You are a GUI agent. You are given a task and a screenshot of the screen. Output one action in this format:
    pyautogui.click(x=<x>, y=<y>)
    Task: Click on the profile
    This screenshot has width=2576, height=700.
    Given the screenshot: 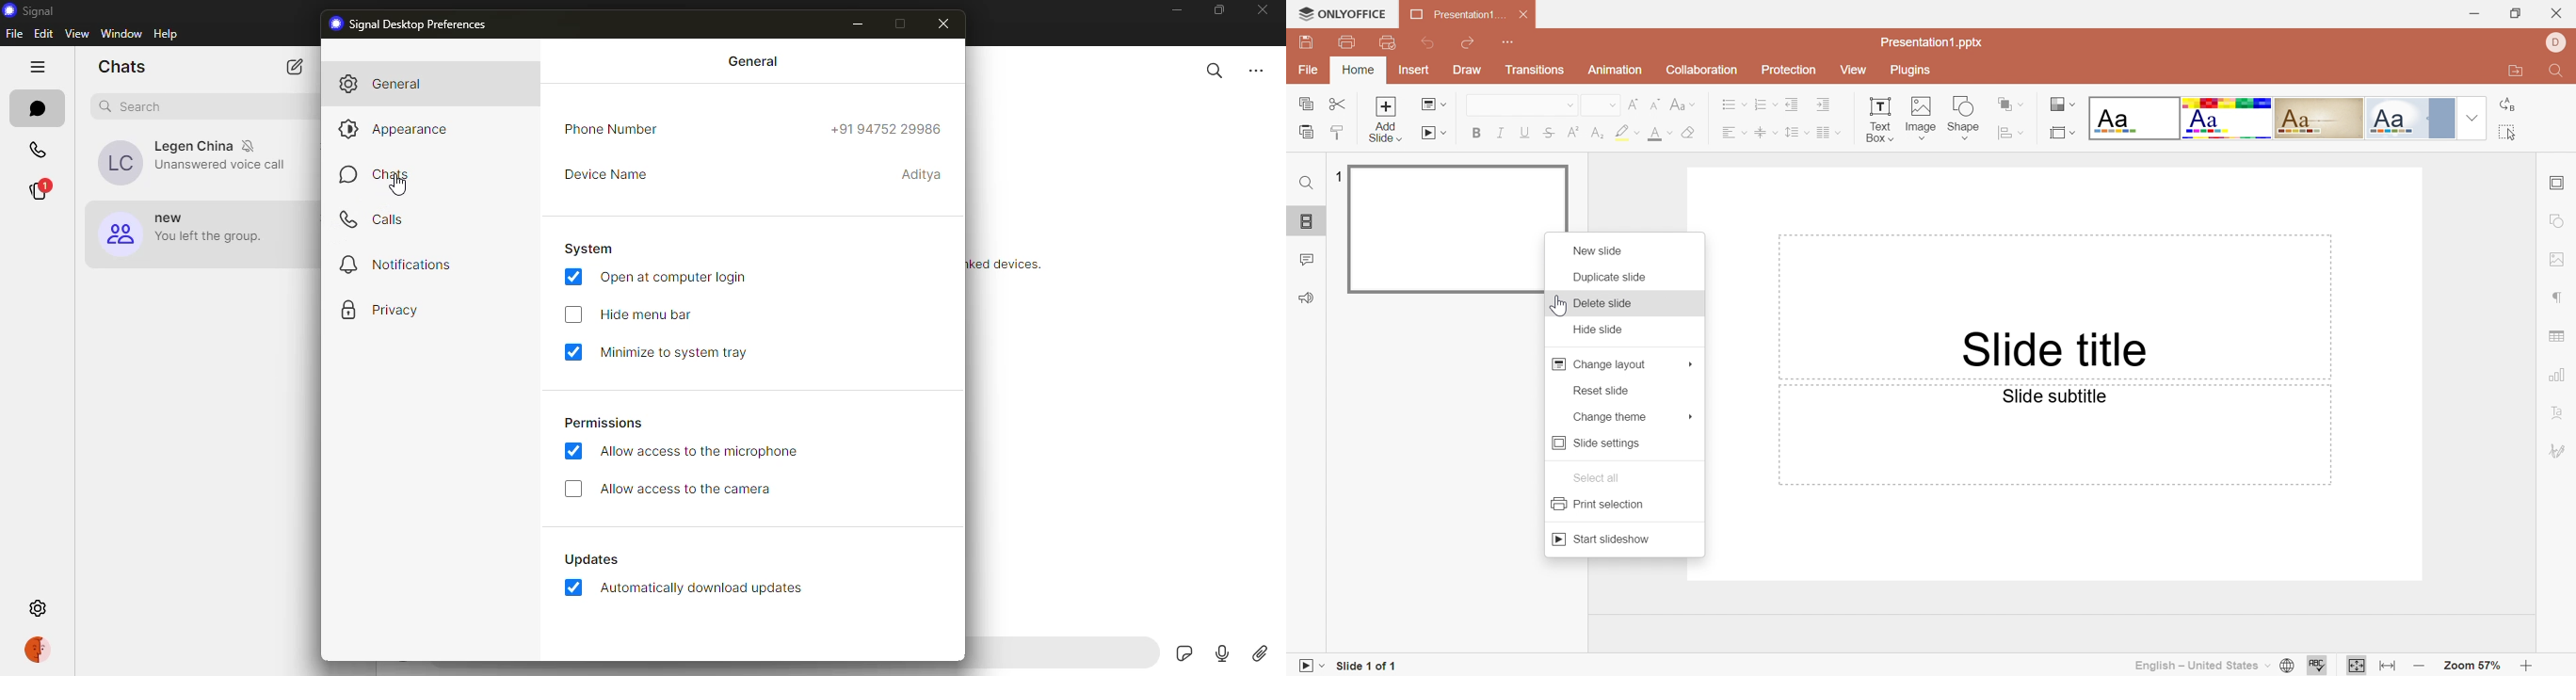 What is the action you would take?
    pyautogui.click(x=40, y=648)
    